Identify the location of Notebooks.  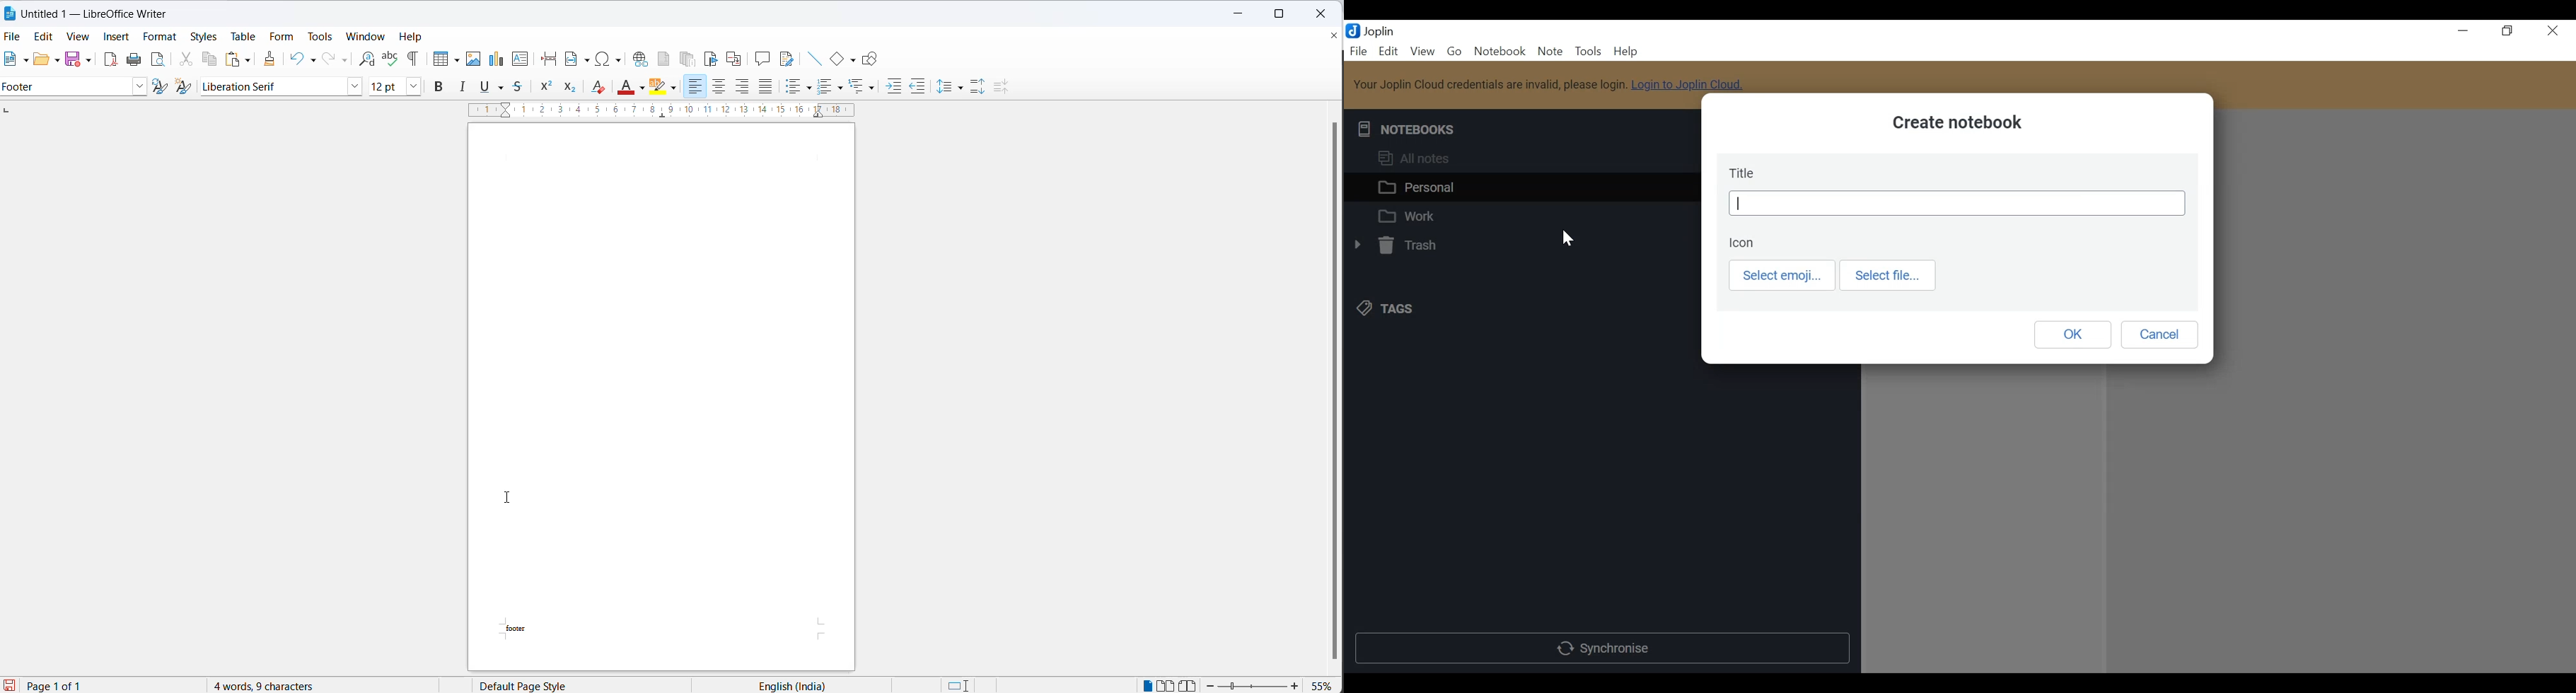
(1410, 127).